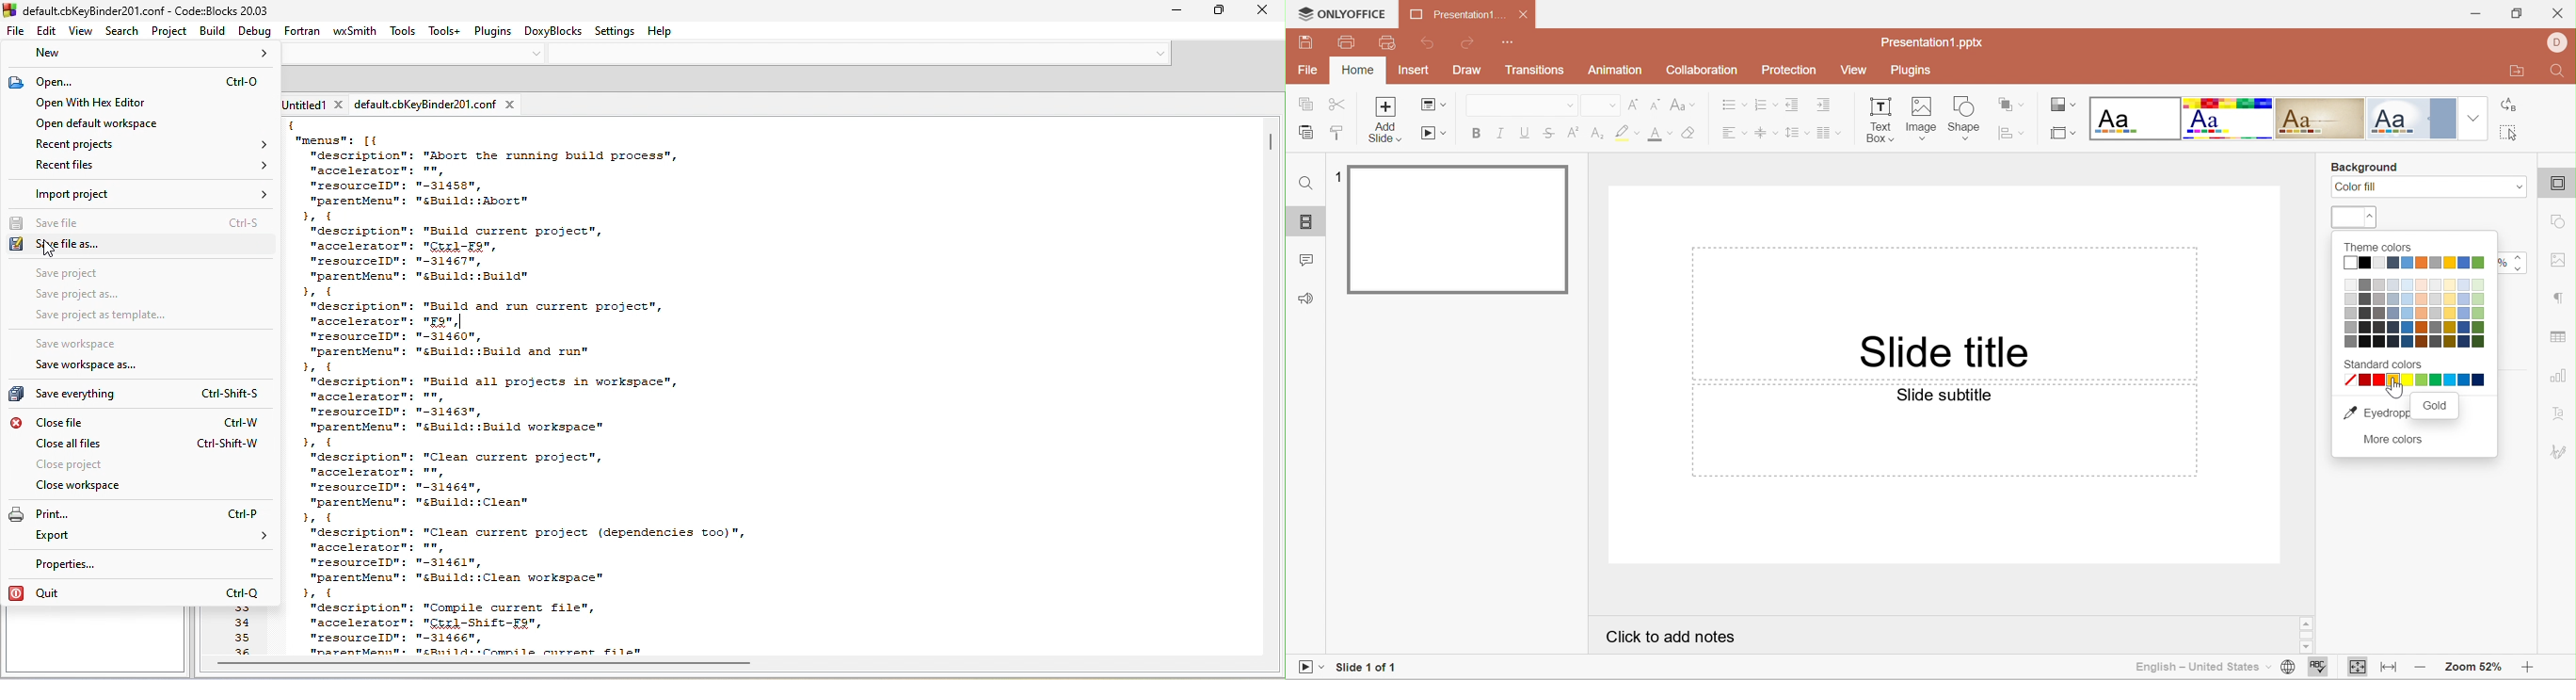  What do you see at coordinates (1385, 42) in the screenshot?
I see `Quick print` at bounding box center [1385, 42].